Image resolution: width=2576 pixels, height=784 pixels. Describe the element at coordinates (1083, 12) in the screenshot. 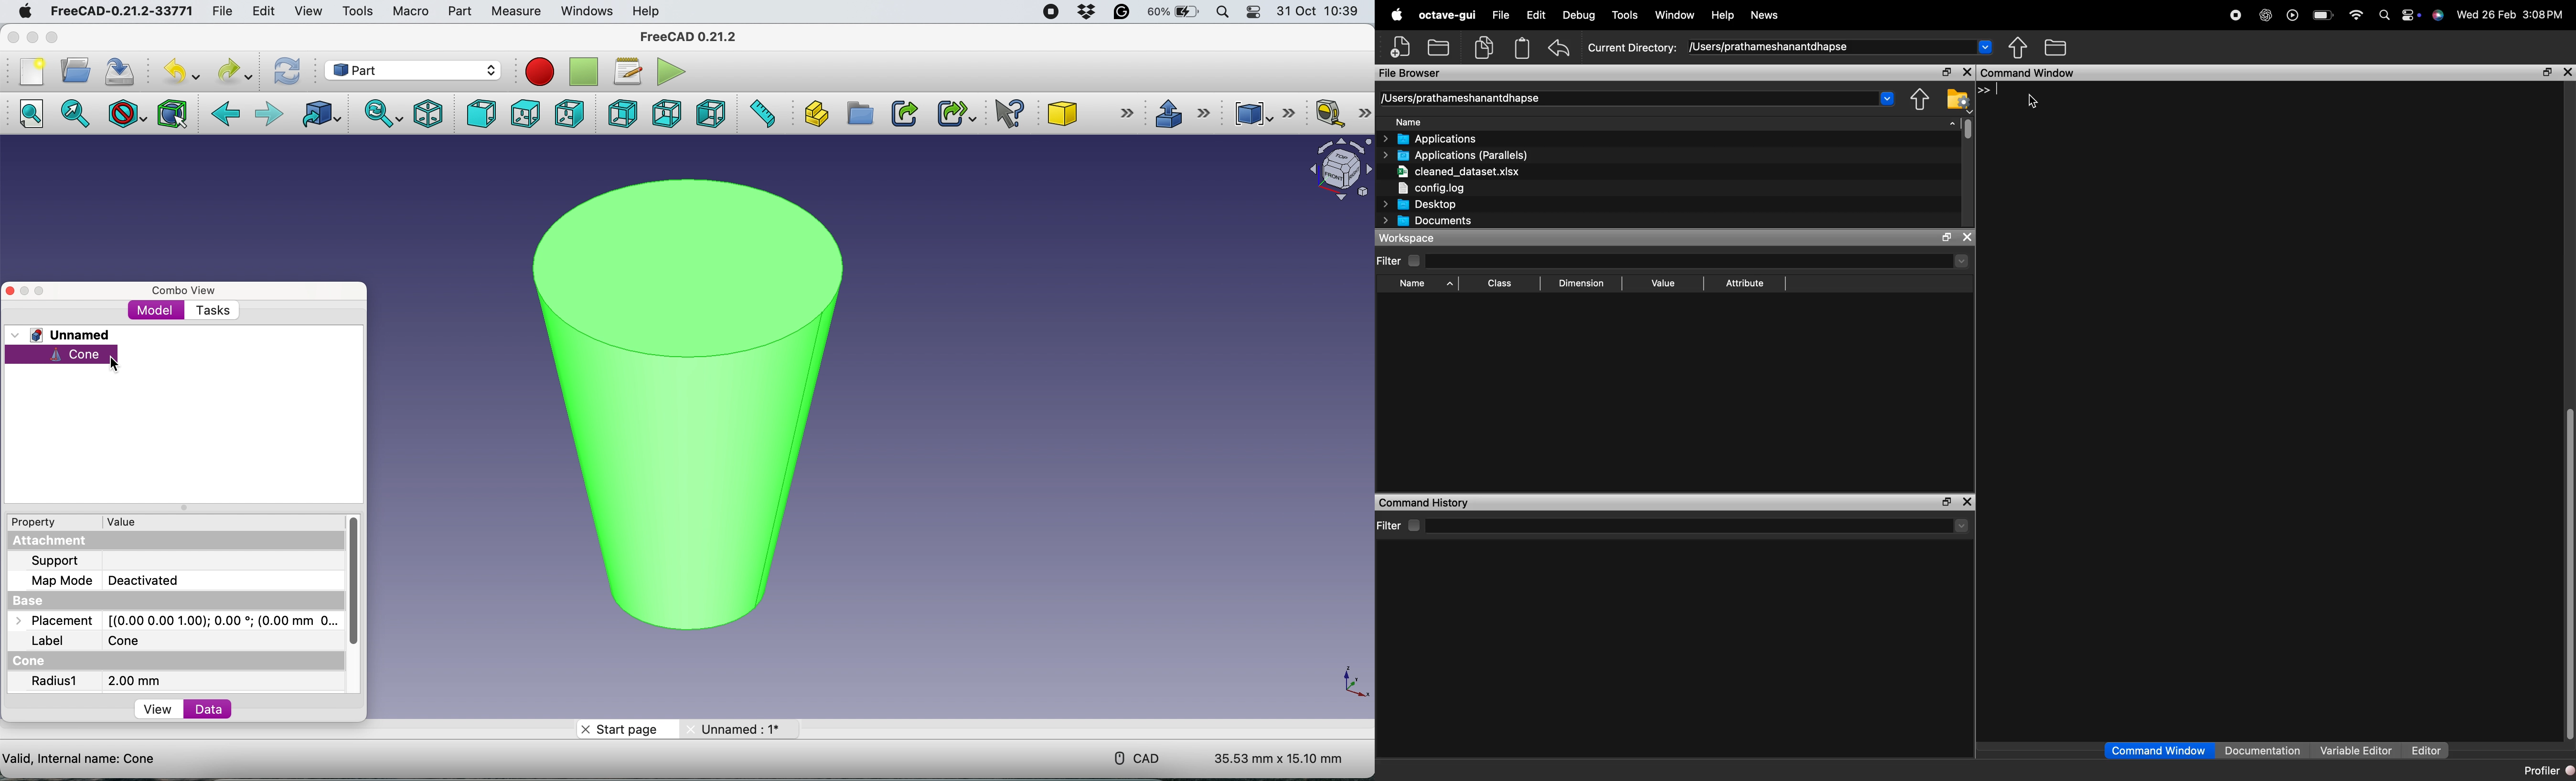

I see `dropbox` at that location.